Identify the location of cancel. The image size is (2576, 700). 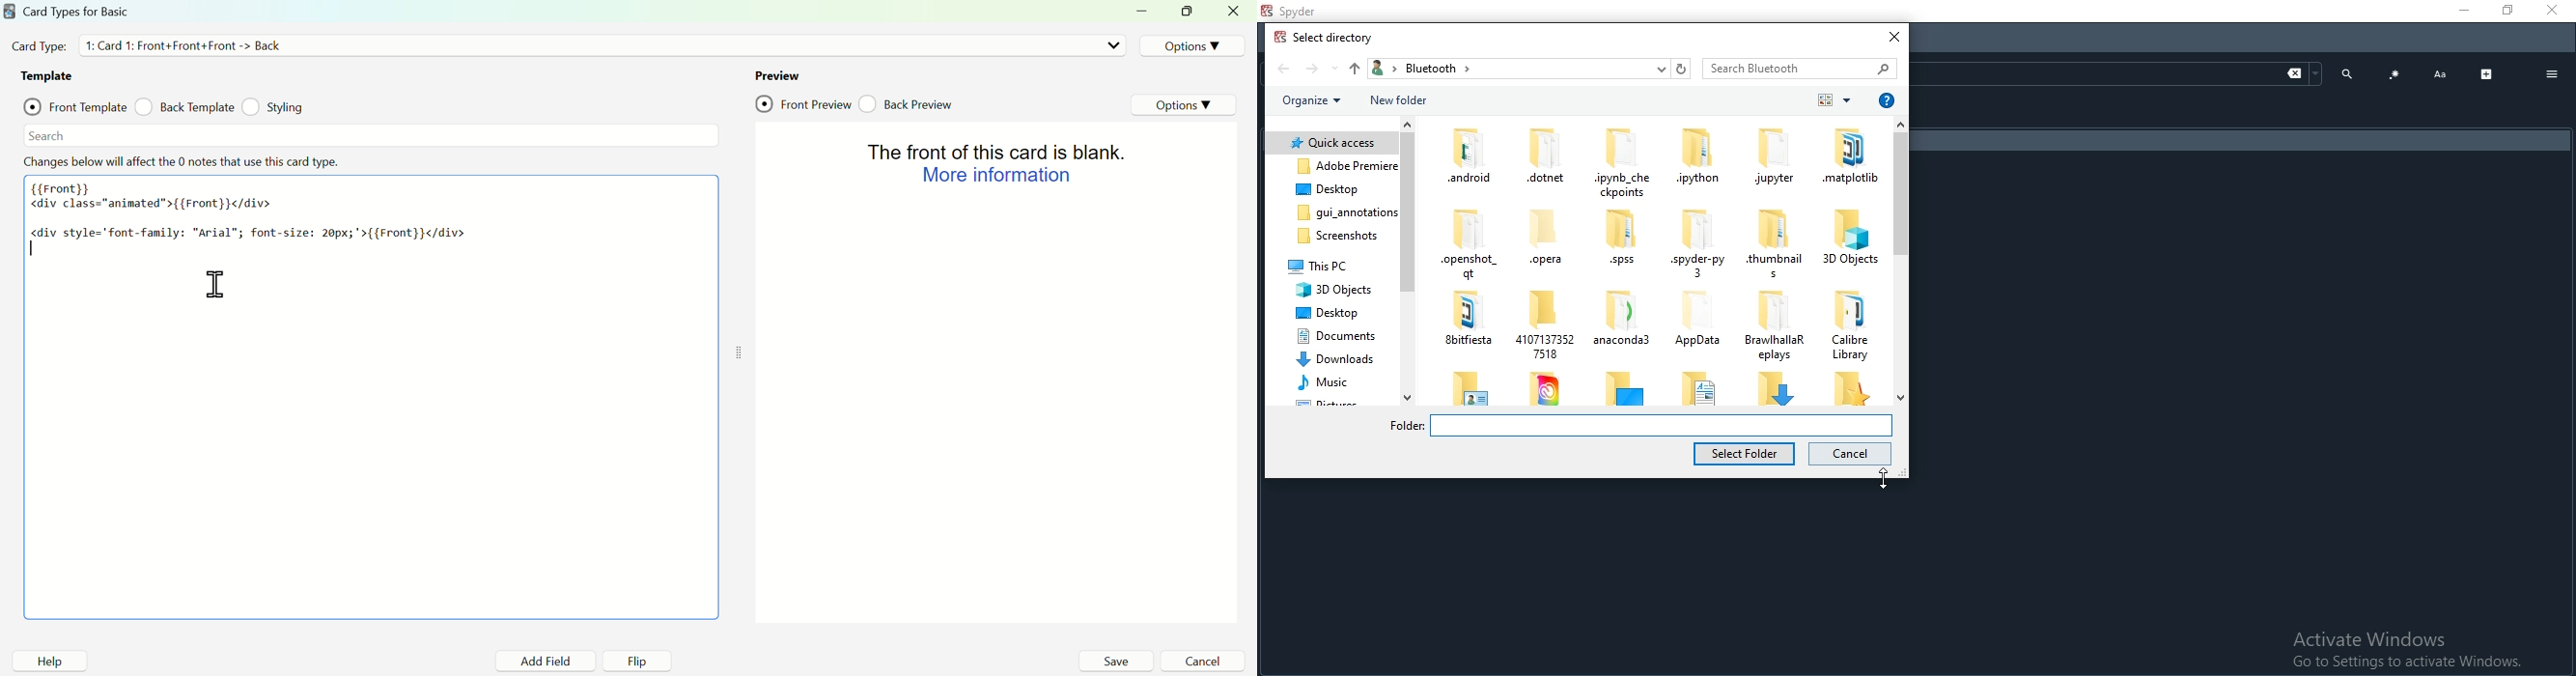
(1852, 454).